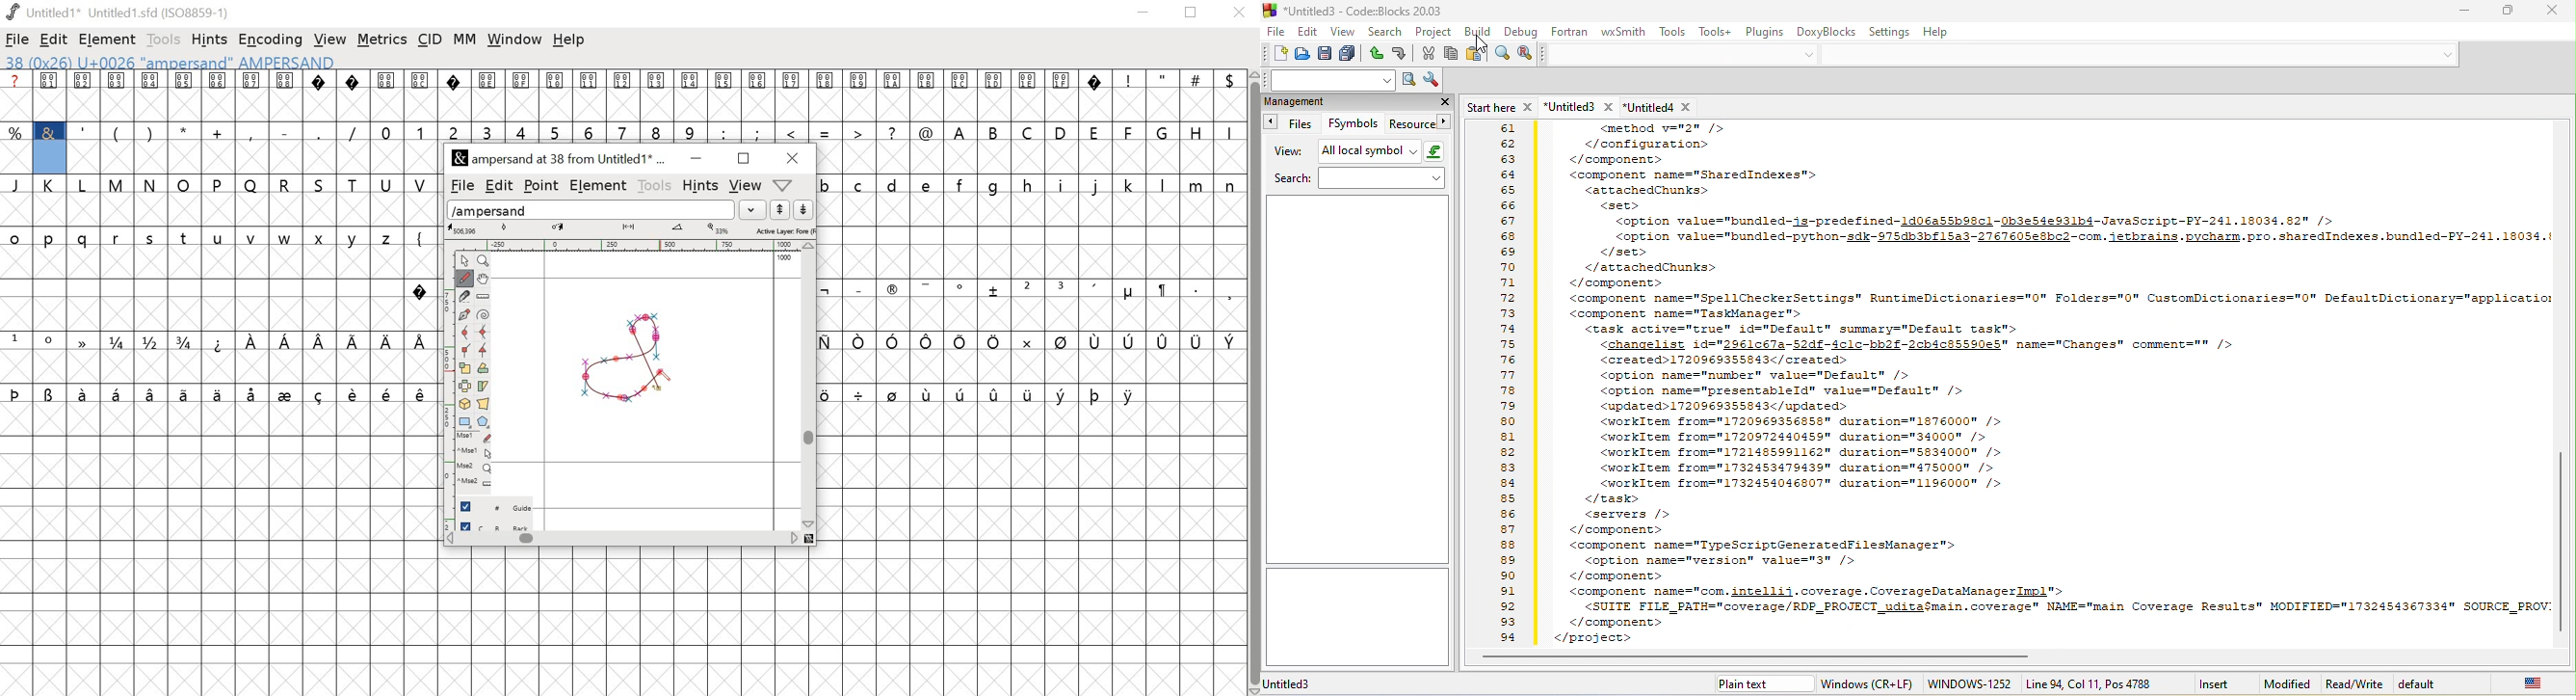  I want to click on *, so click(184, 132).